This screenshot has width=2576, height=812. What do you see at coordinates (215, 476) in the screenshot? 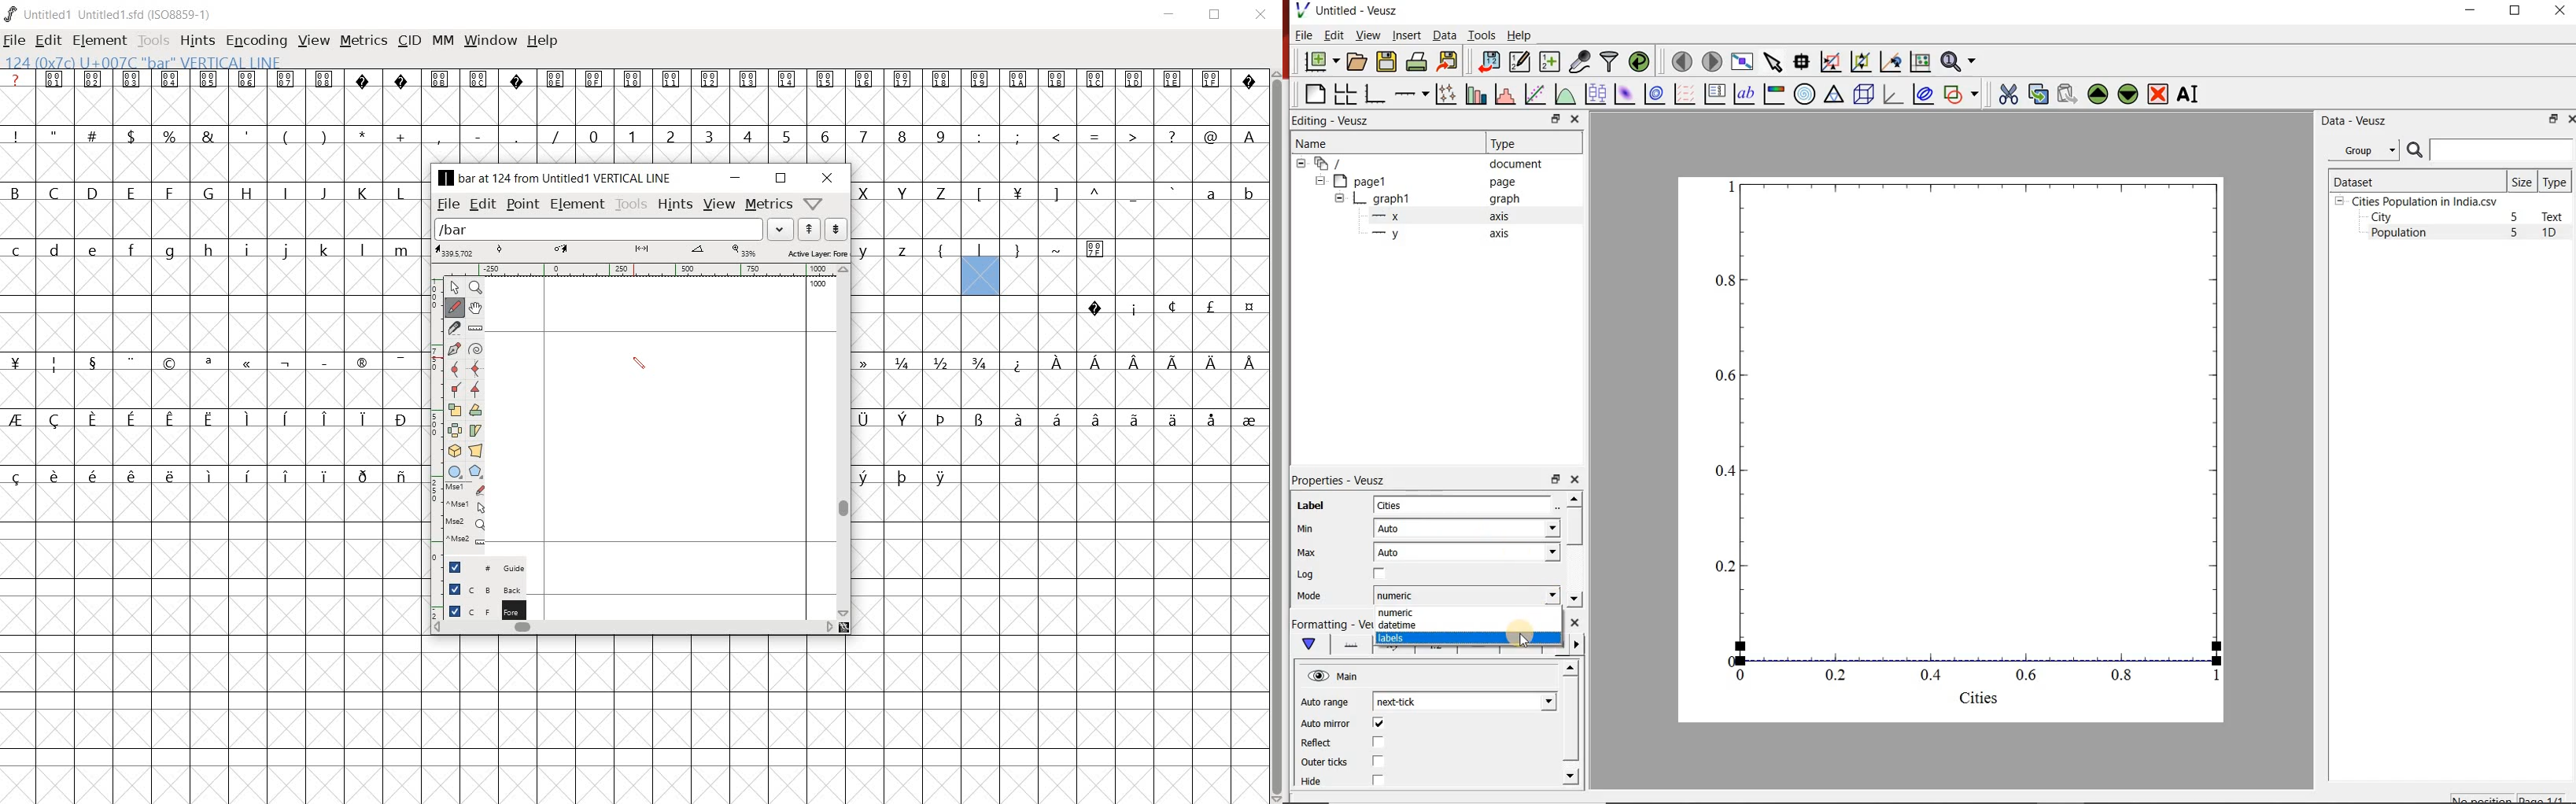
I see `special letters` at bounding box center [215, 476].